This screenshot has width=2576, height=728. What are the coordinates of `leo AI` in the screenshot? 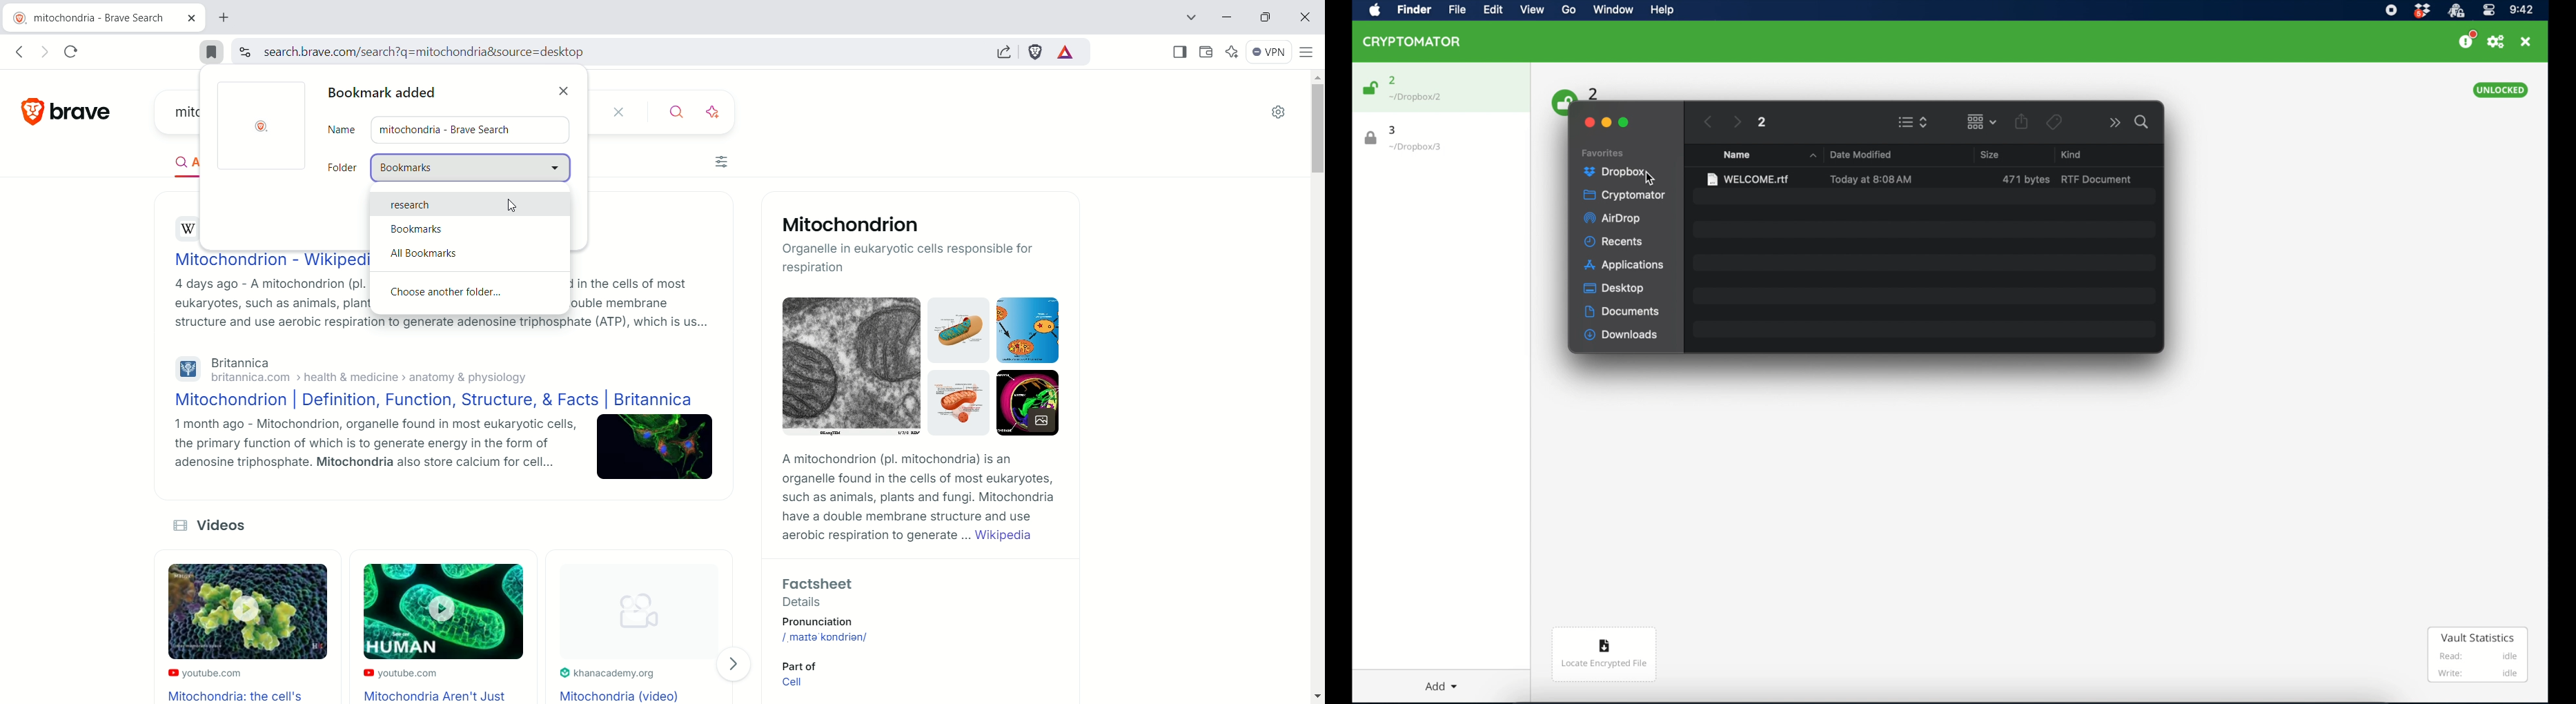 It's located at (1236, 52).